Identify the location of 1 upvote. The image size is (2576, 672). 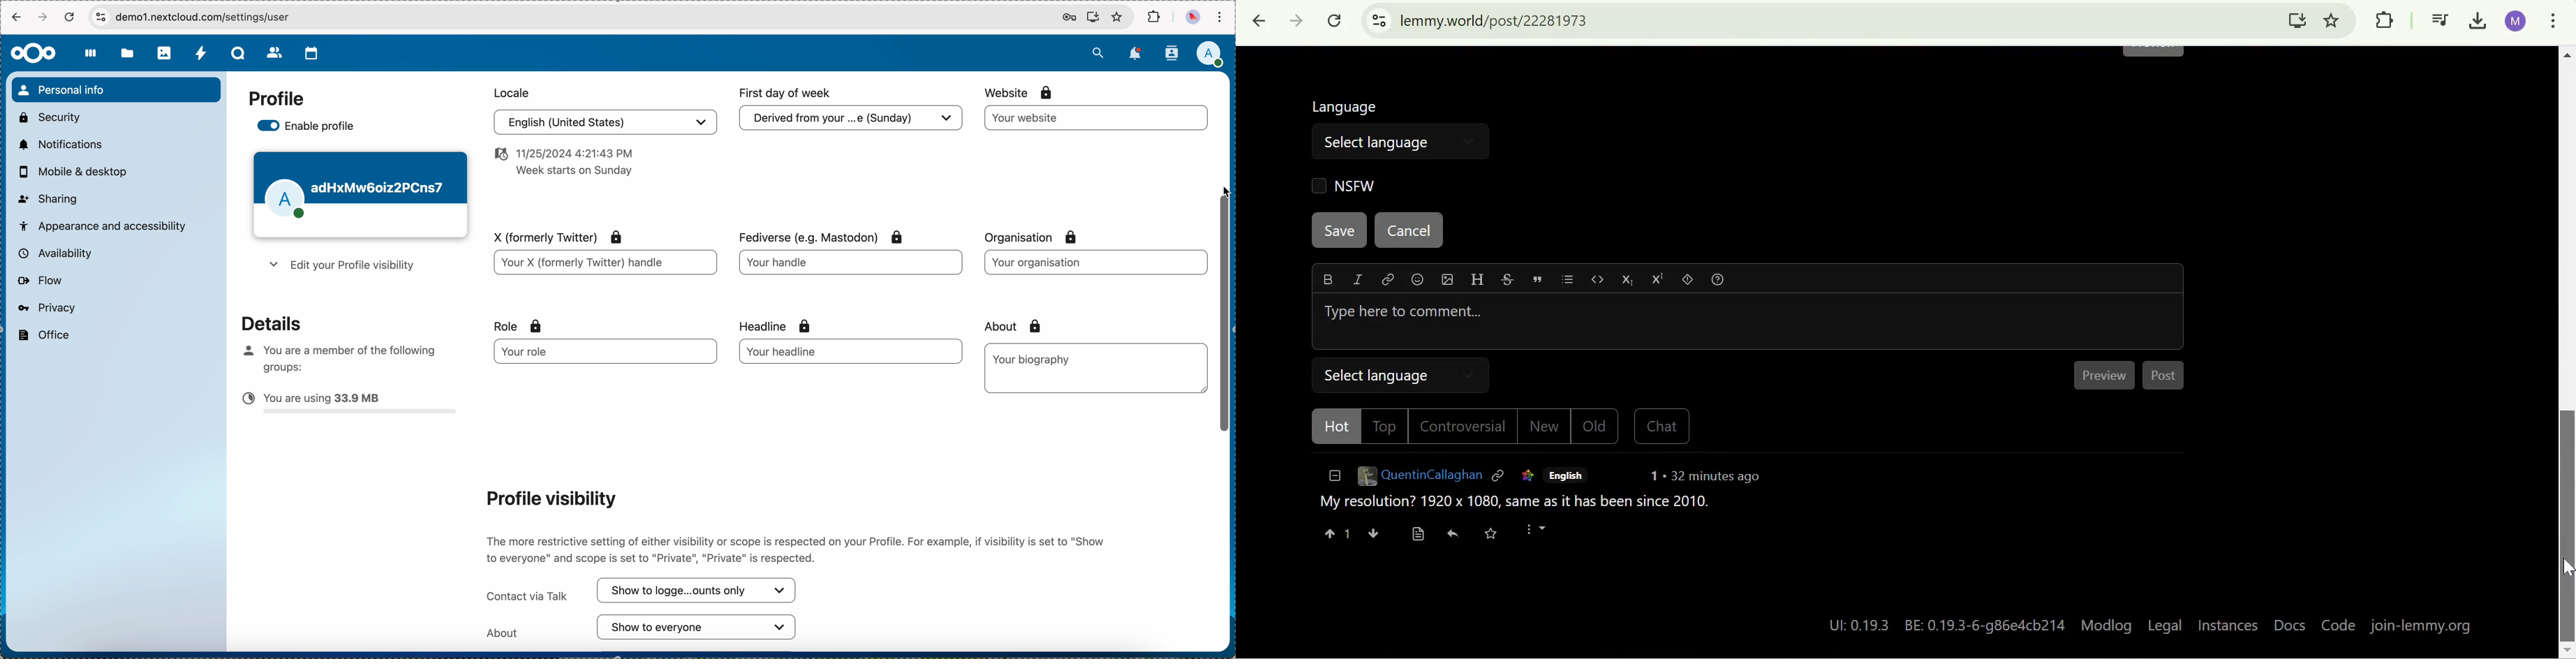
(1337, 535).